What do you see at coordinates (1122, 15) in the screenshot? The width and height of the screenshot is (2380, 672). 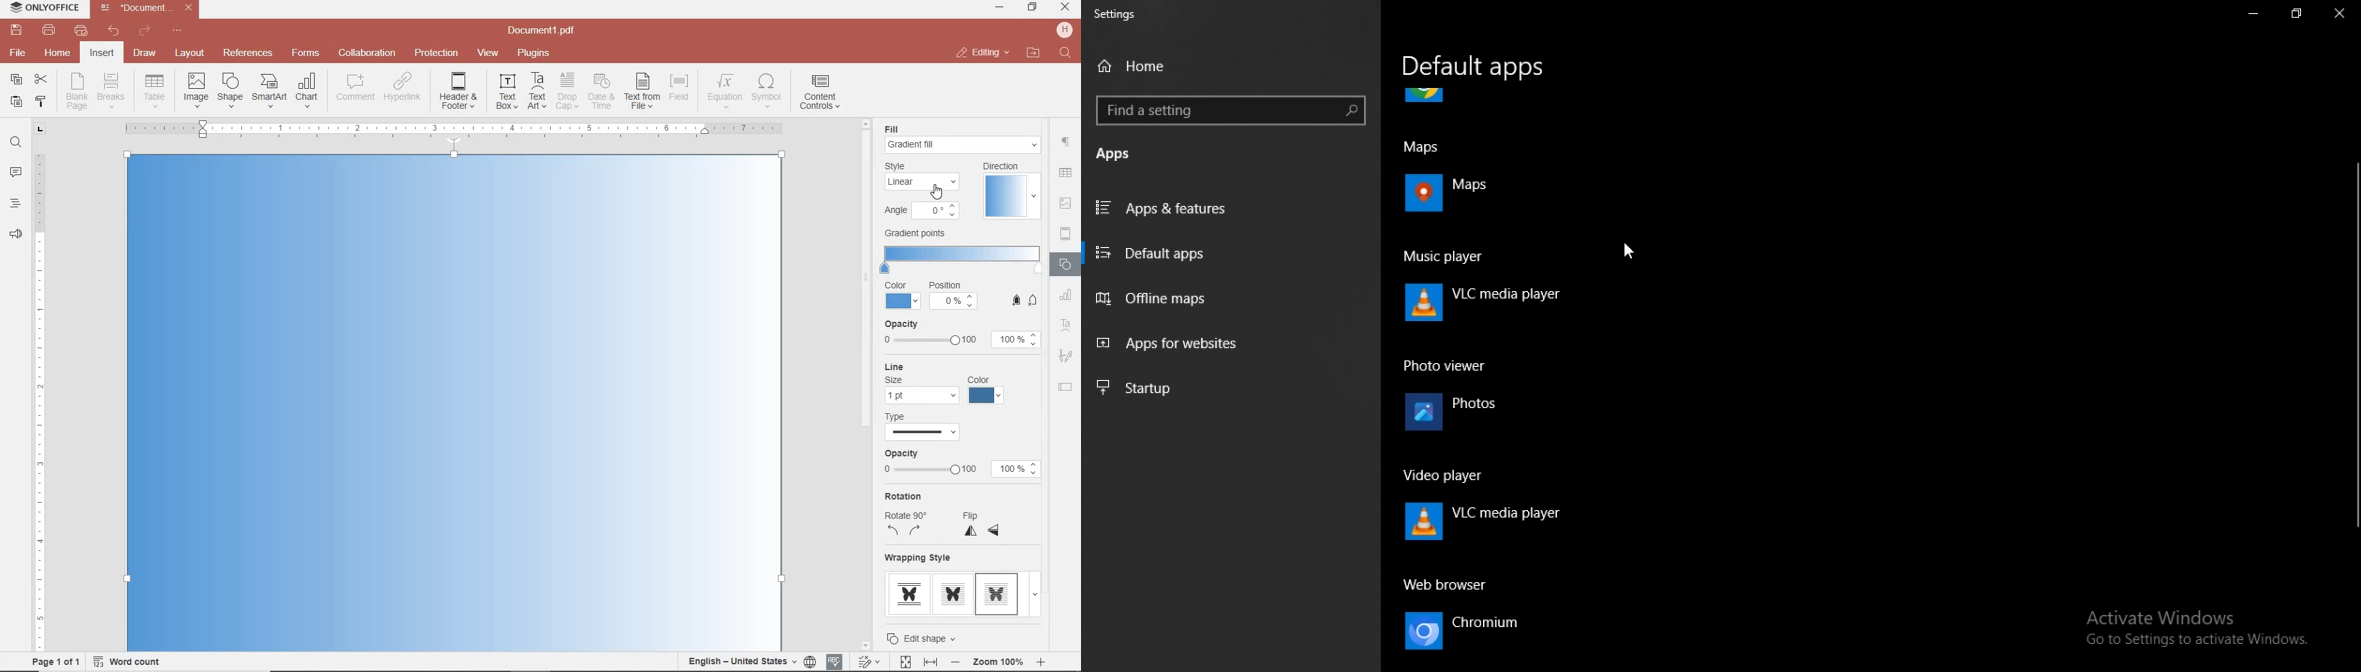 I see `settings` at bounding box center [1122, 15].